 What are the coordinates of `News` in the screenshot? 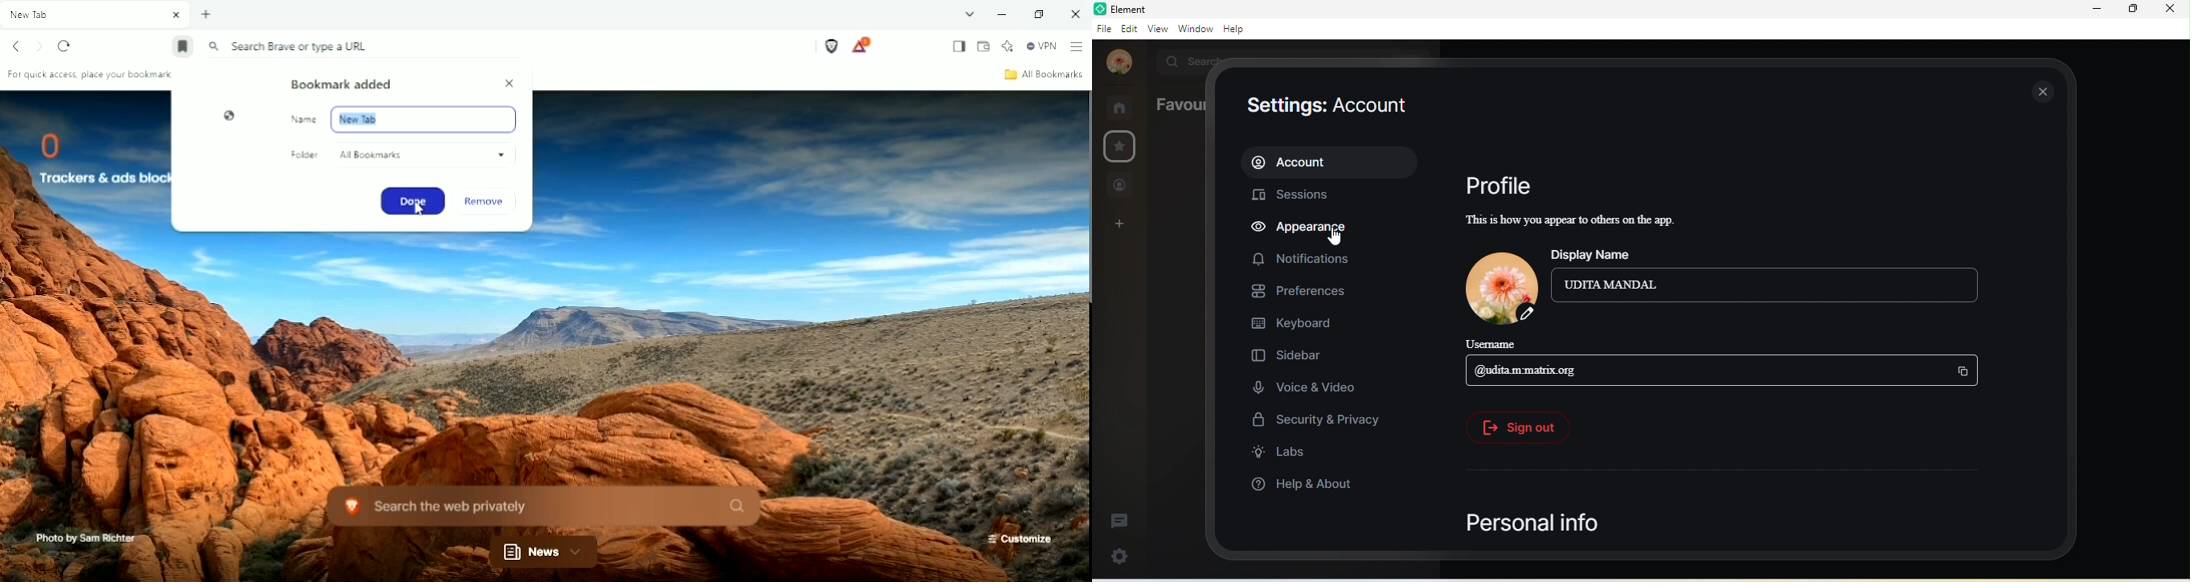 It's located at (545, 552).